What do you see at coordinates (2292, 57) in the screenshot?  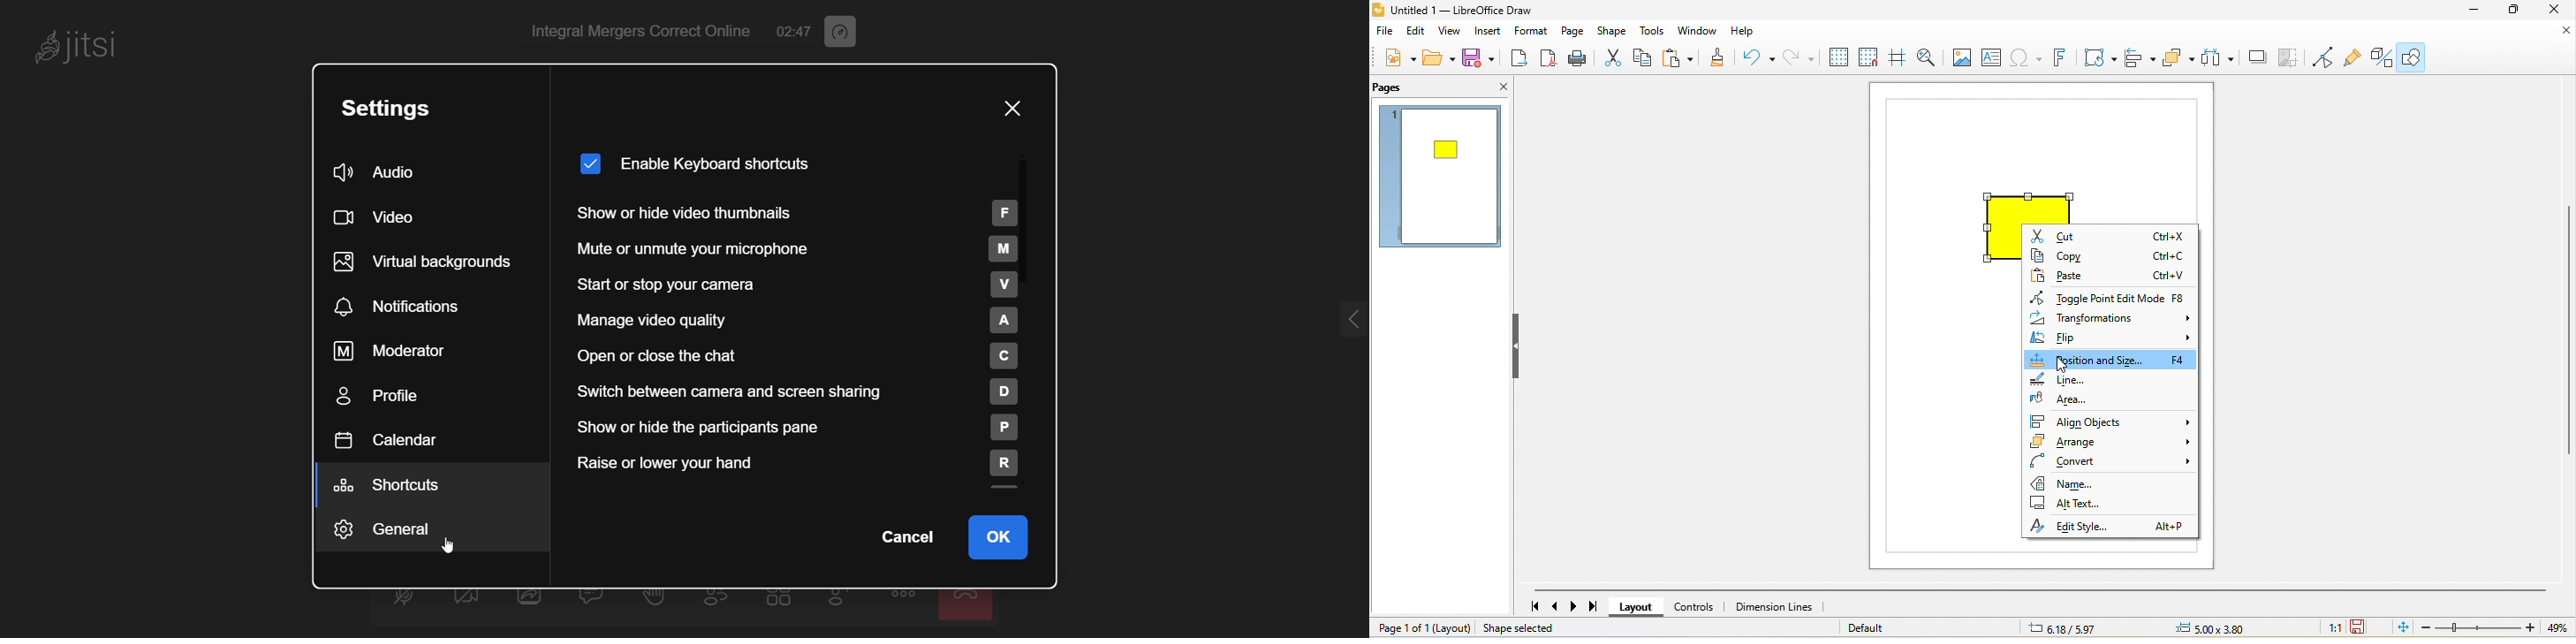 I see `crop image` at bounding box center [2292, 57].